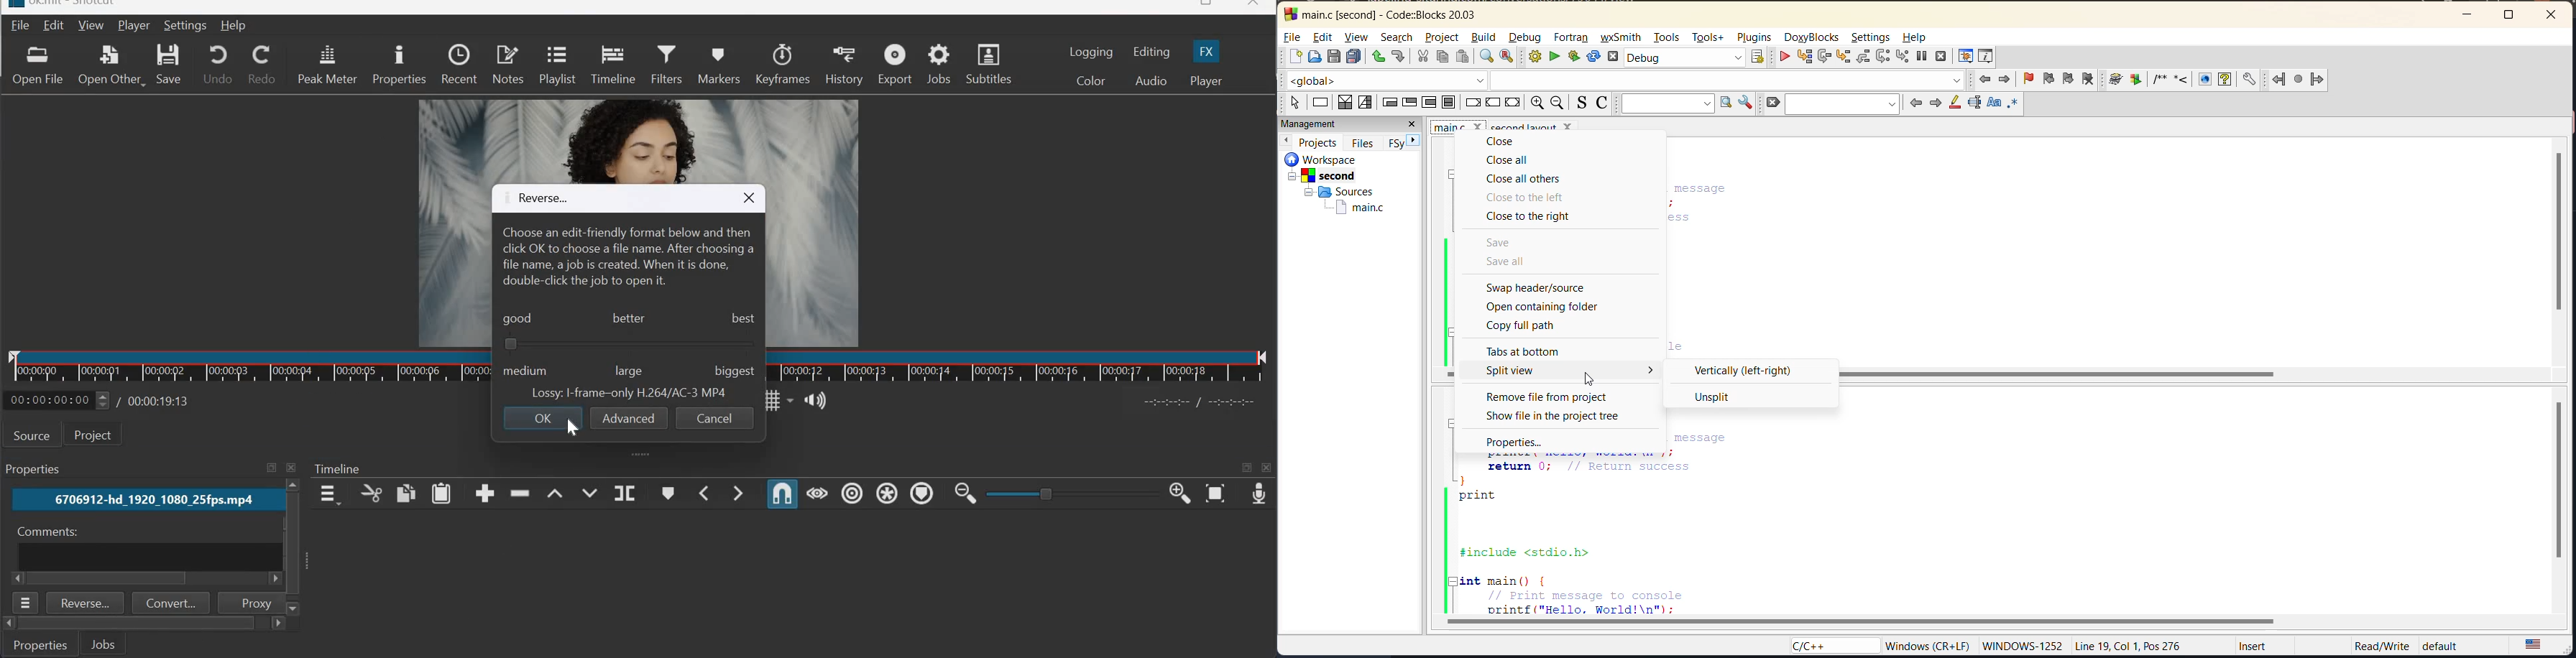  Describe the element at coordinates (76, 5) in the screenshot. I see `title` at that location.